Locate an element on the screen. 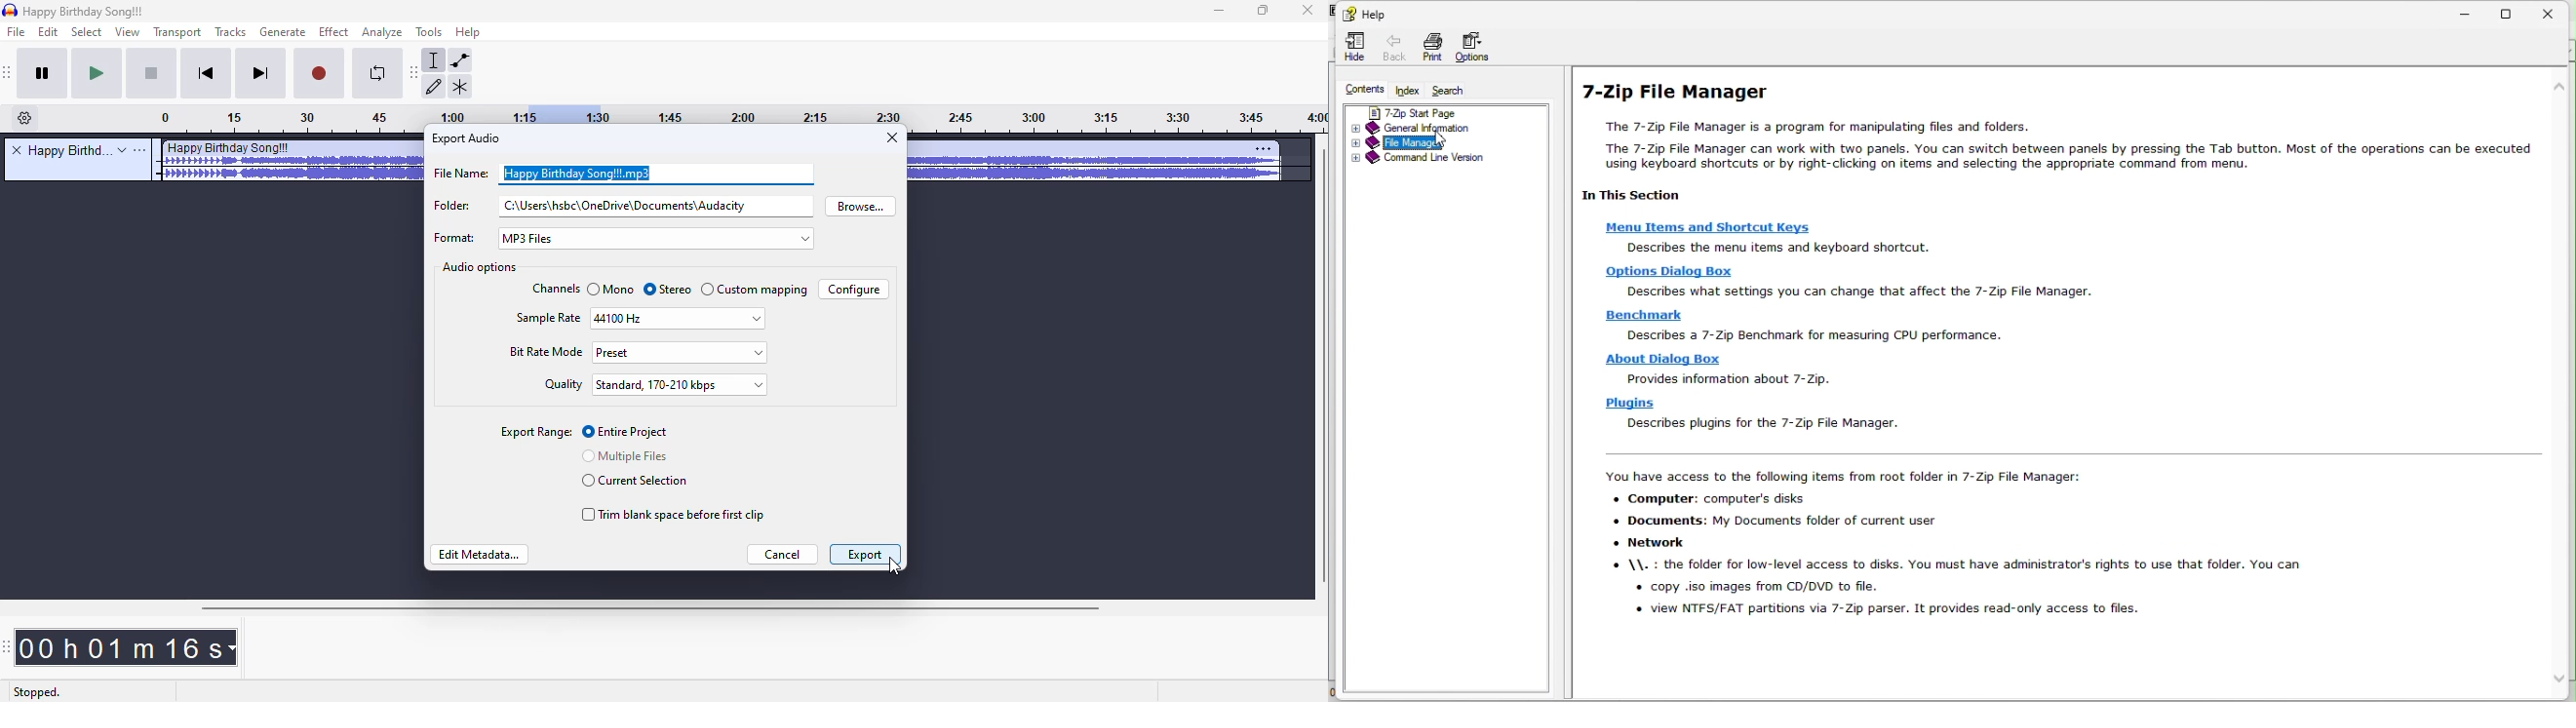 The width and height of the screenshot is (2576, 728). edit metadata is located at coordinates (479, 555).